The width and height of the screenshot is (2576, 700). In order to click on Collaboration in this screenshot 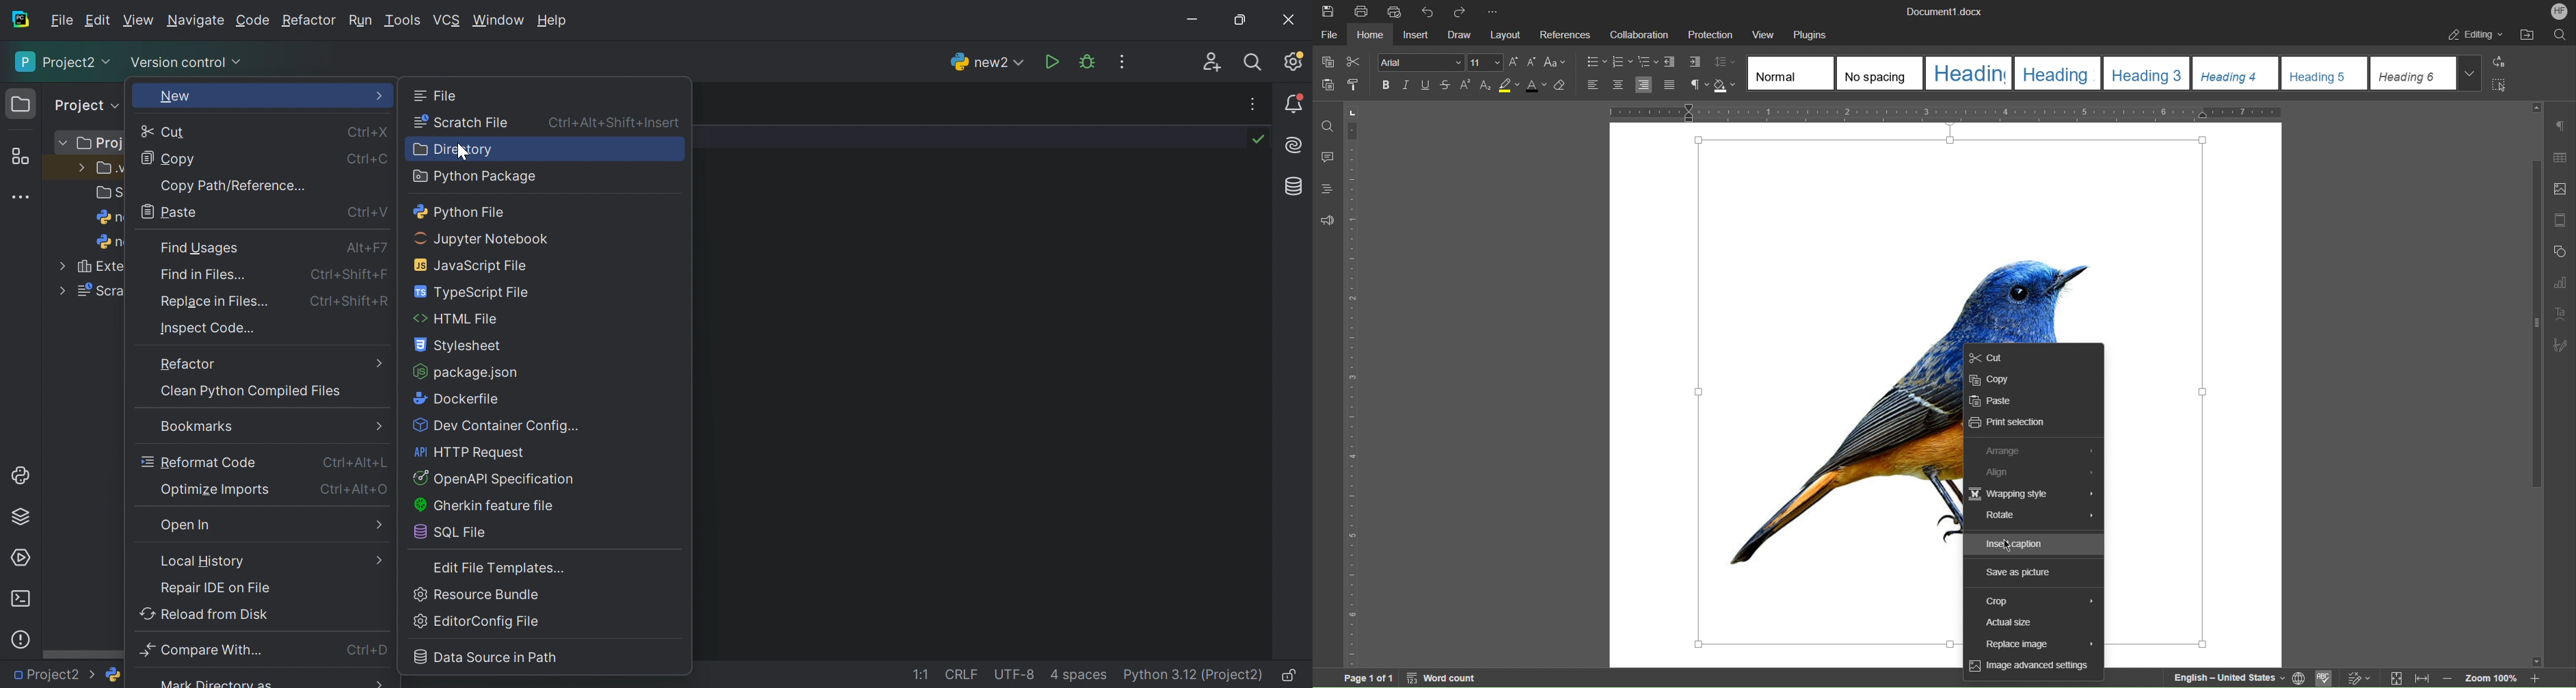, I will do `click(1639, 36)`.